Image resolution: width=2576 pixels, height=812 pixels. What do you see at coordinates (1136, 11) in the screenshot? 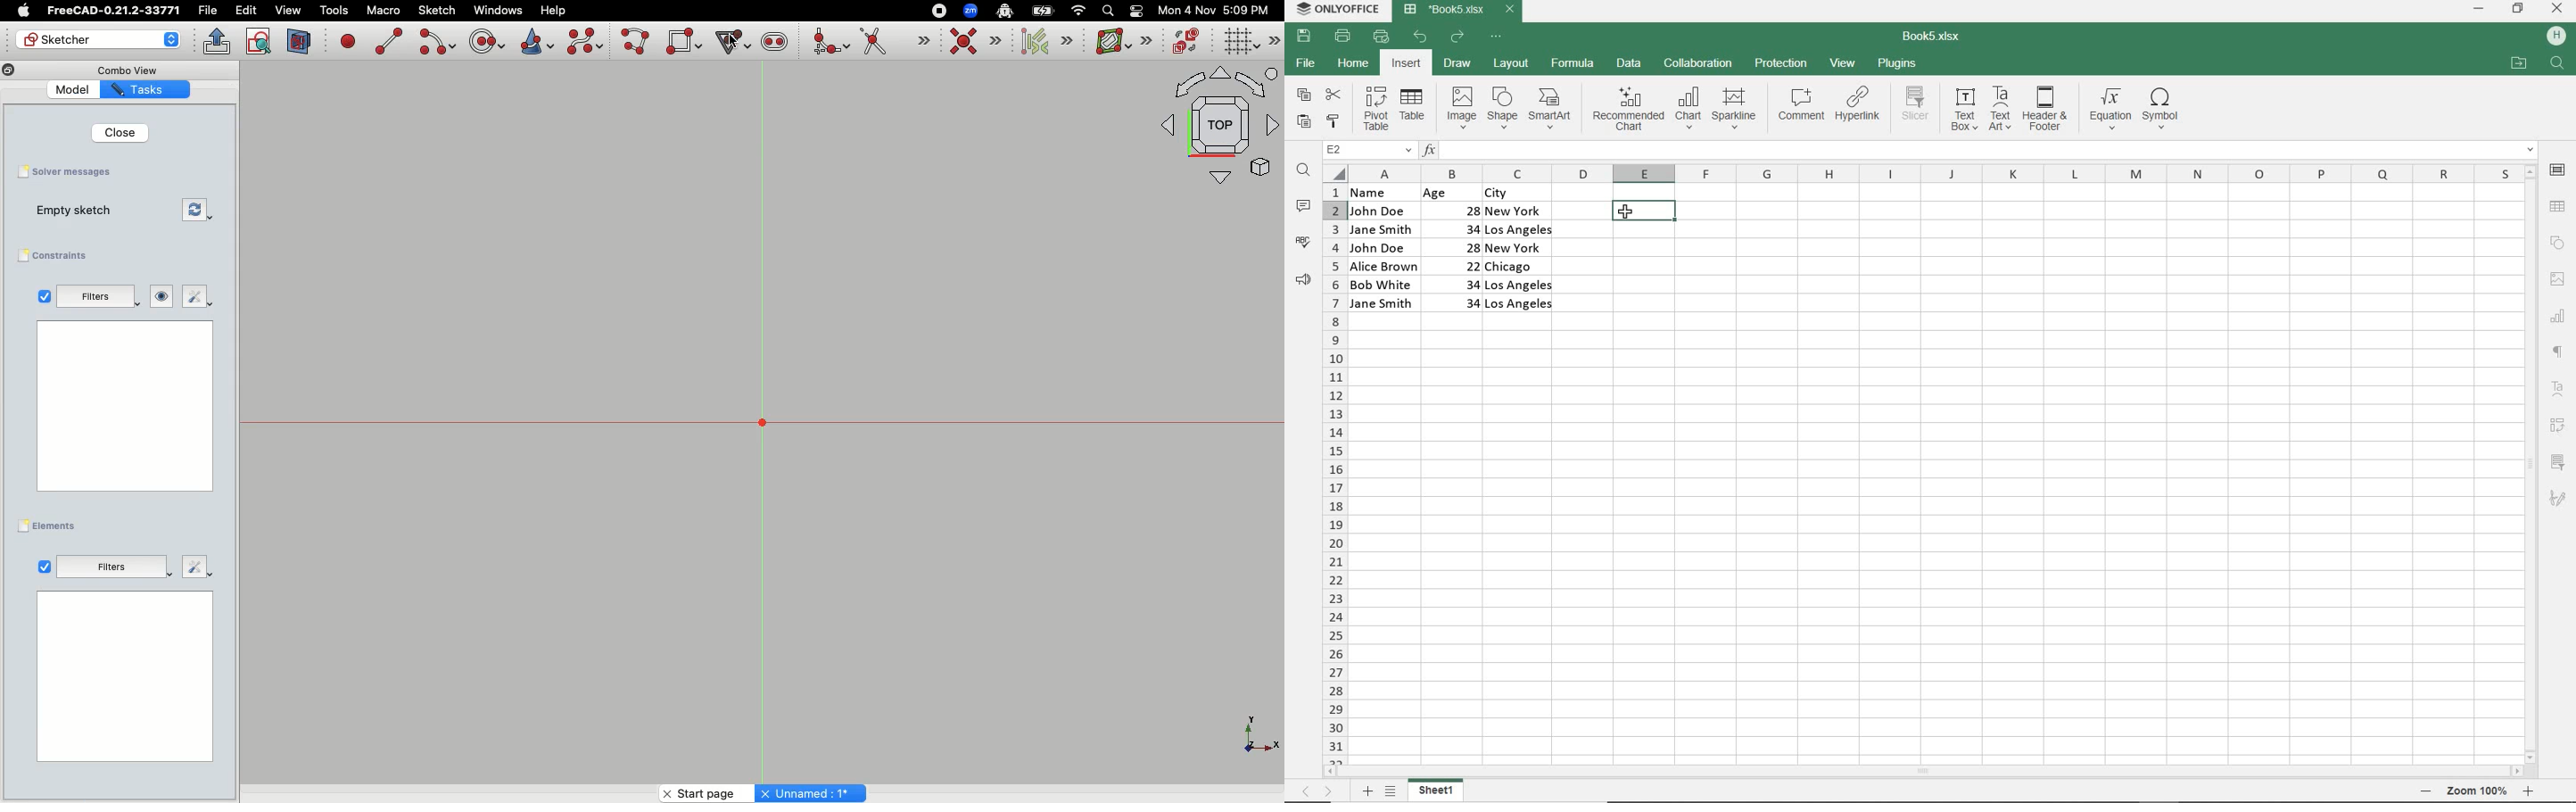
I see `Toggle` at bounding box center [1136, 11].